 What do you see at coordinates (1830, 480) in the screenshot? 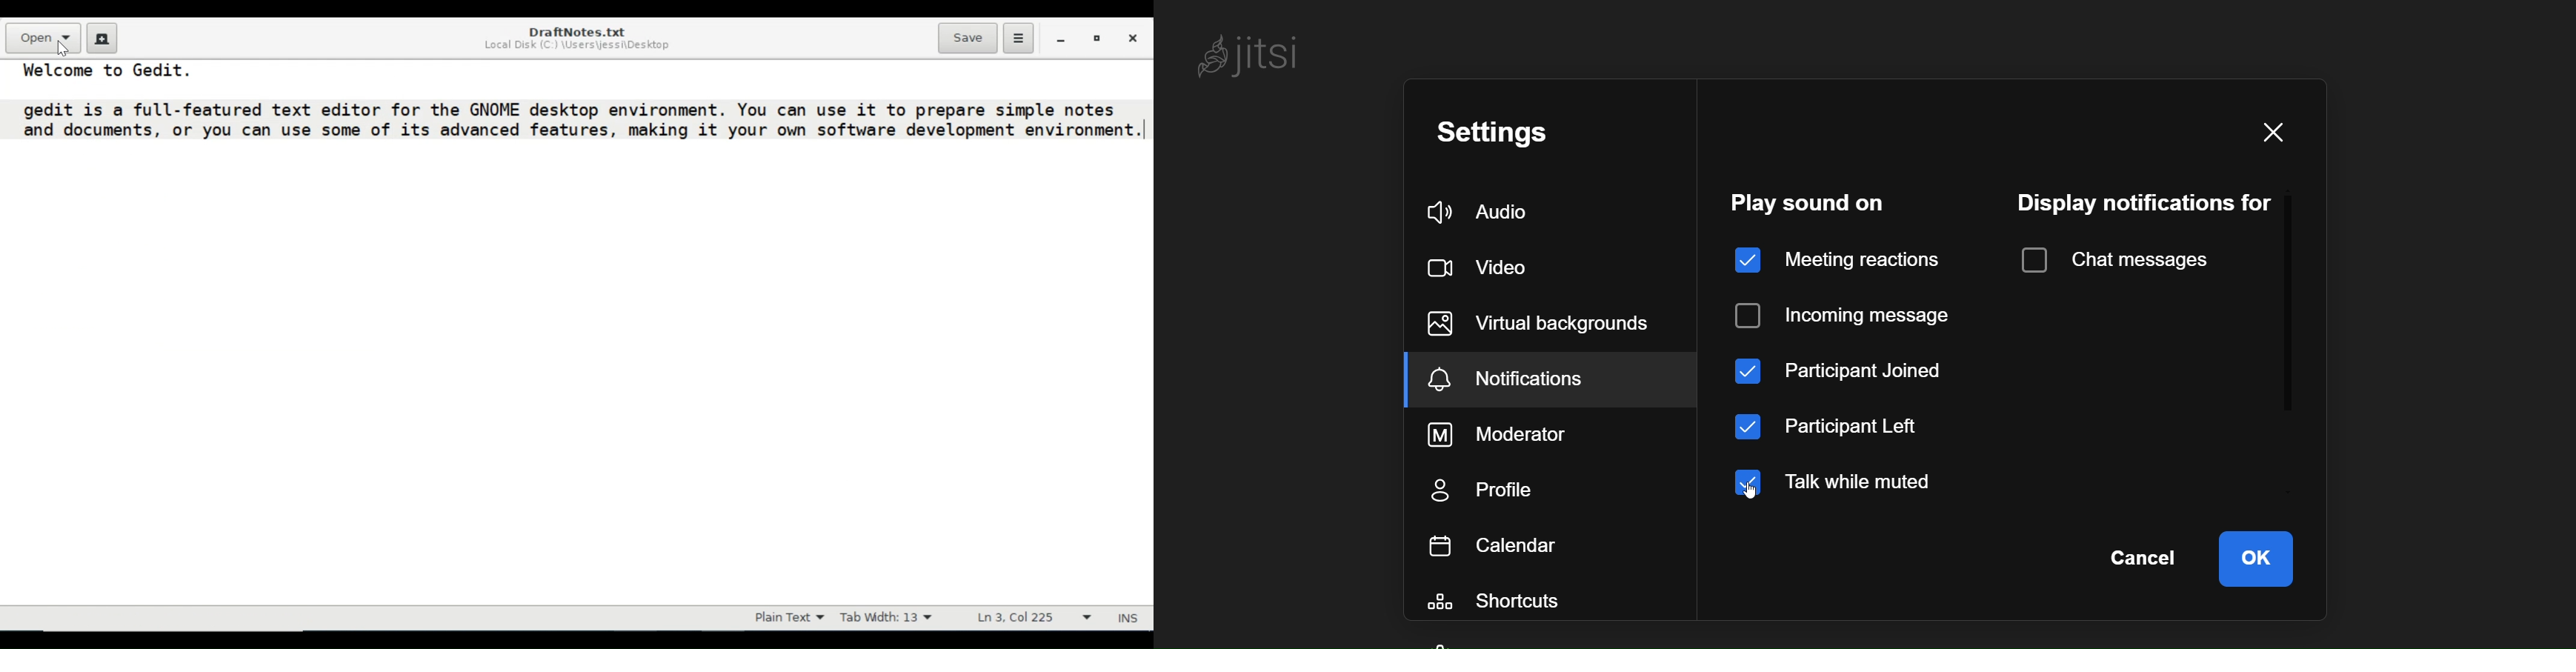
I see `talk while muted` at bounding box center [1830, 480].